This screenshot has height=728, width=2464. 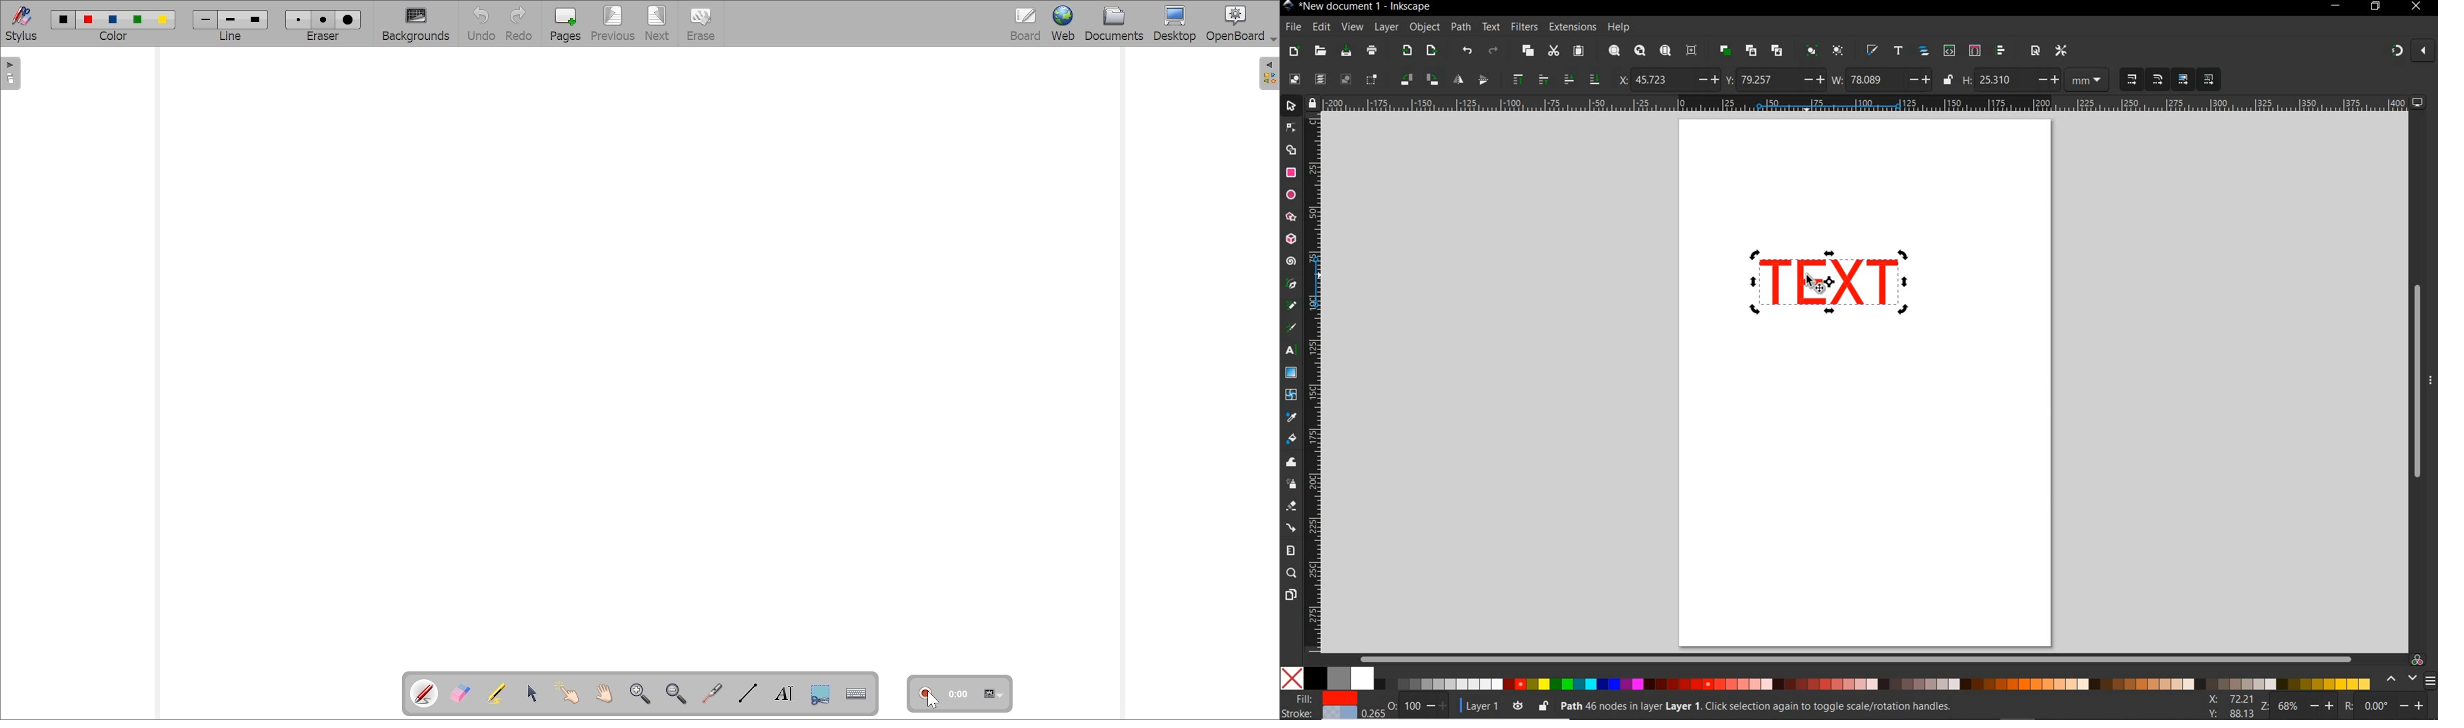 I want to click on Stylus, so click(x=22, y=24).